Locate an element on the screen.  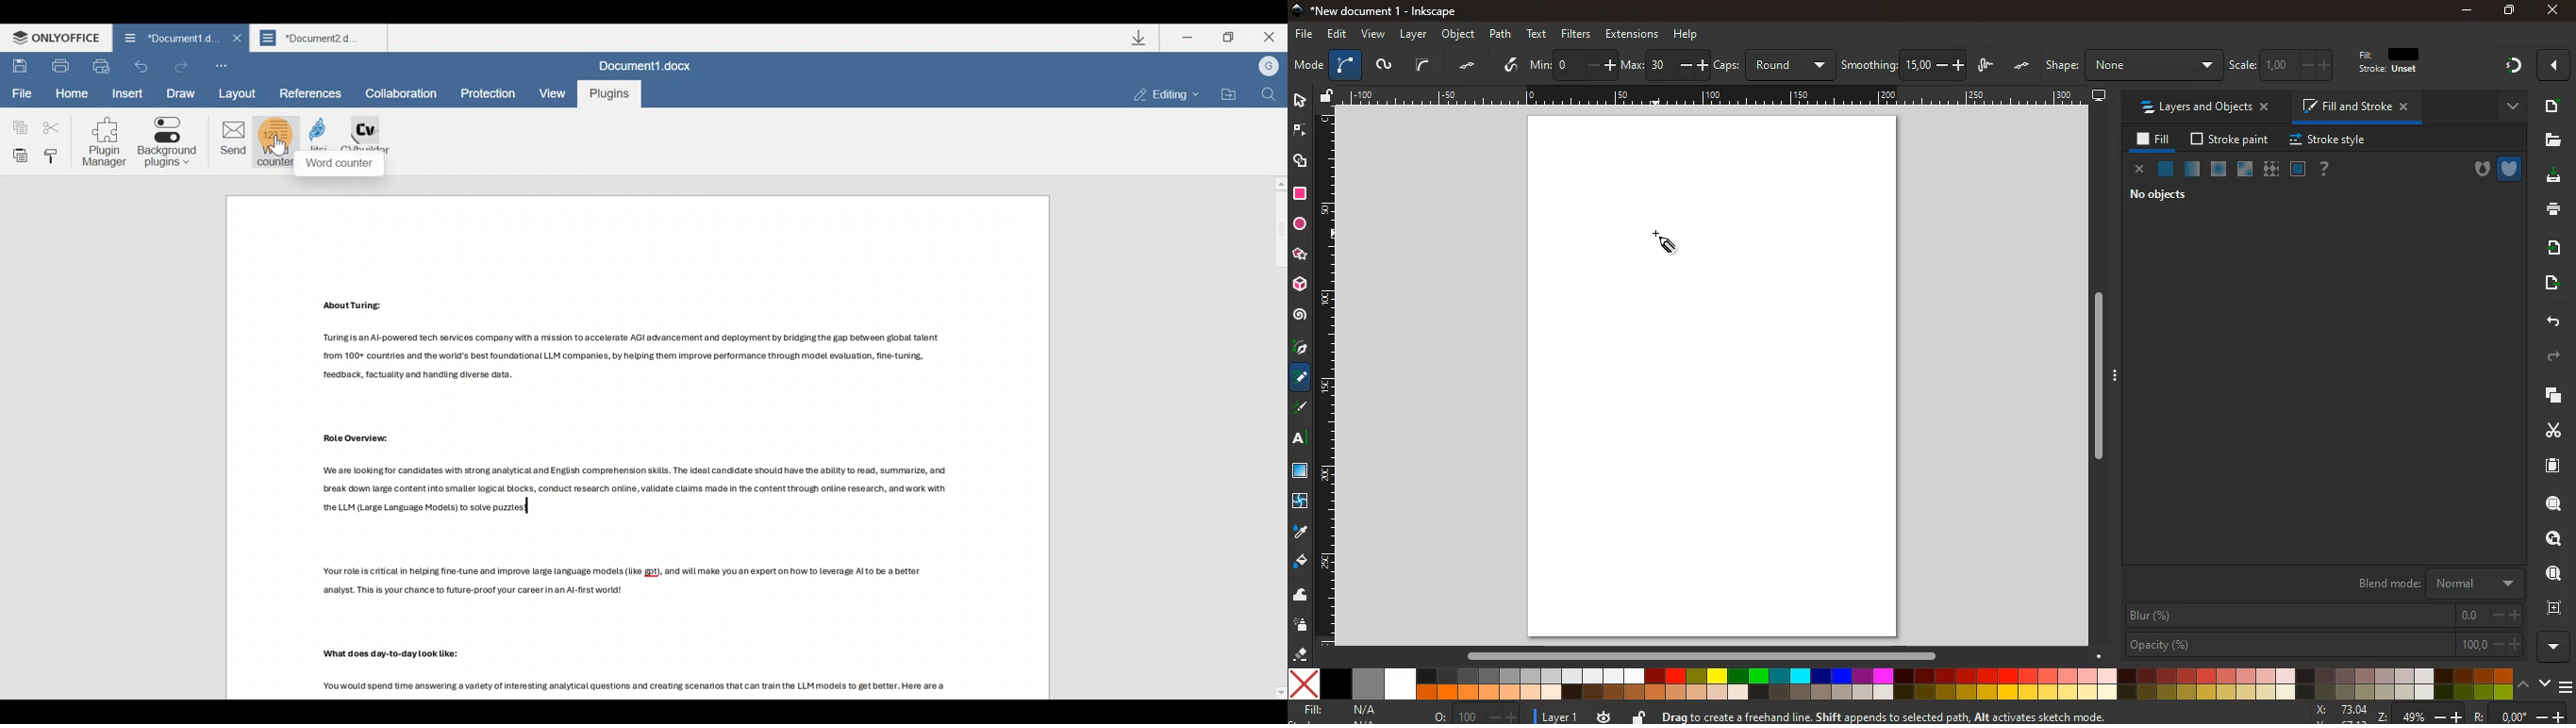
Close is located at coordinates (235, 38).